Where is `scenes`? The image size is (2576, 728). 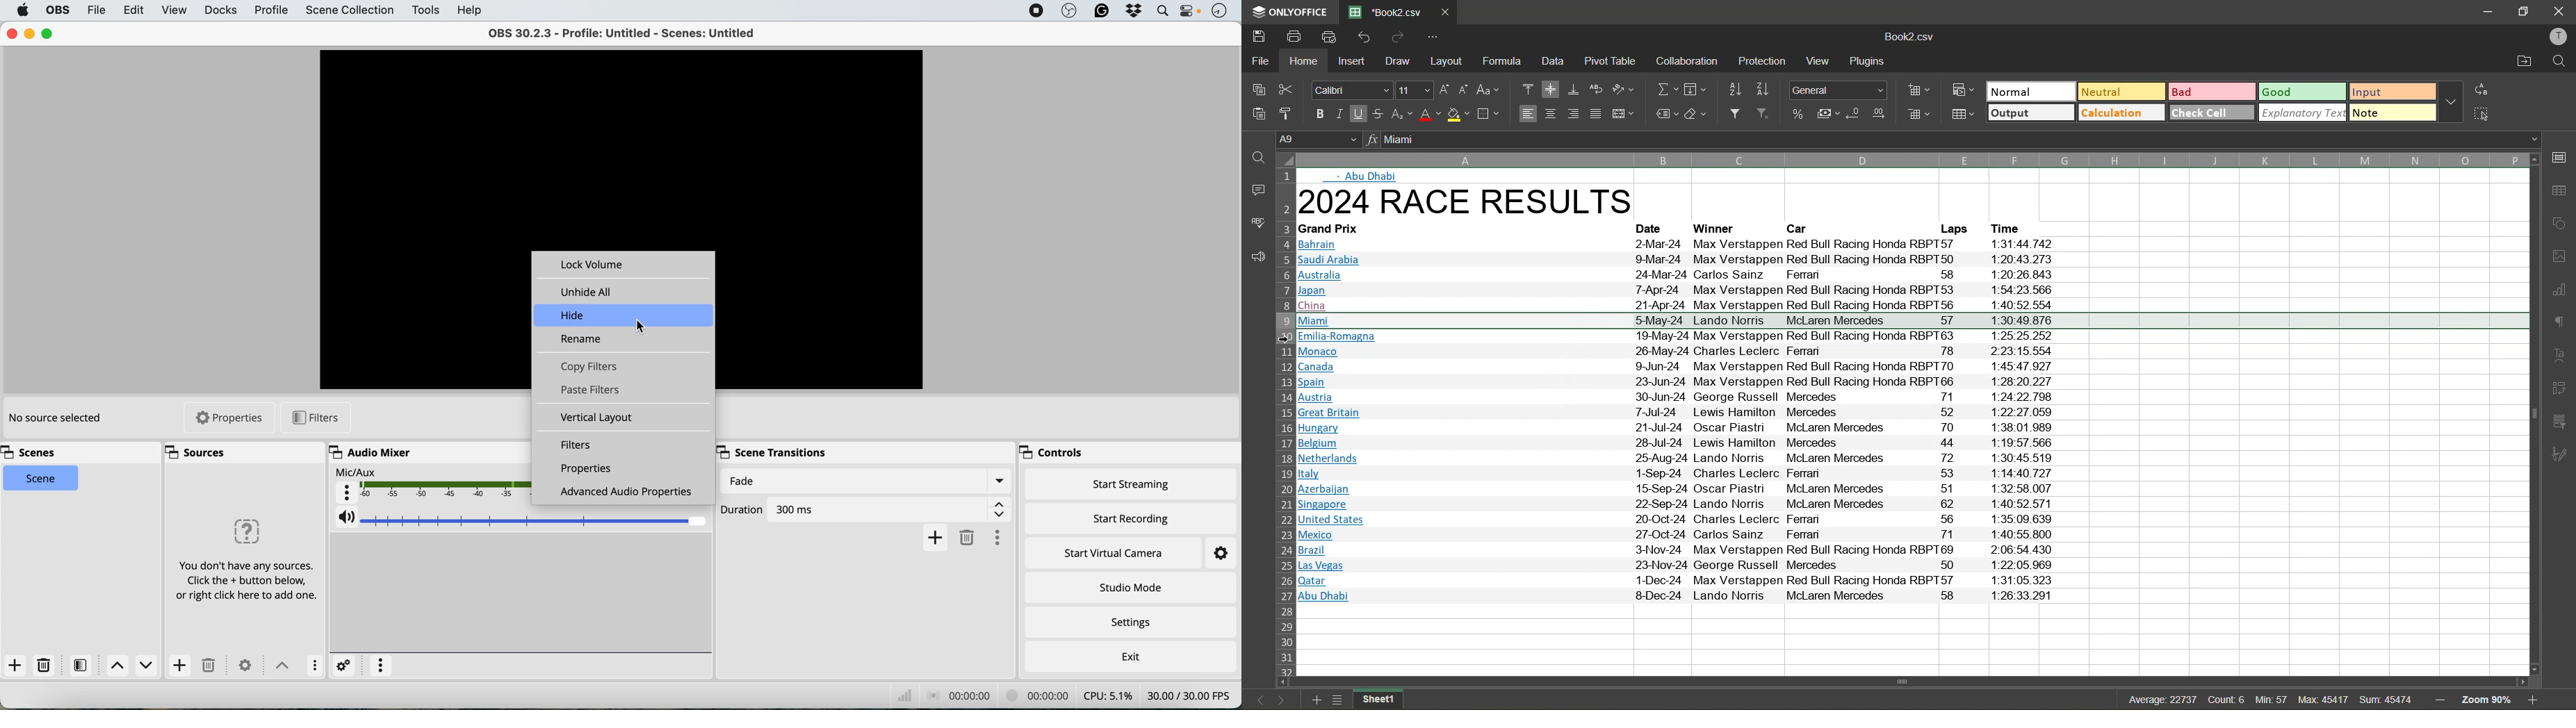 scenes is located at coordinates (32, 452).